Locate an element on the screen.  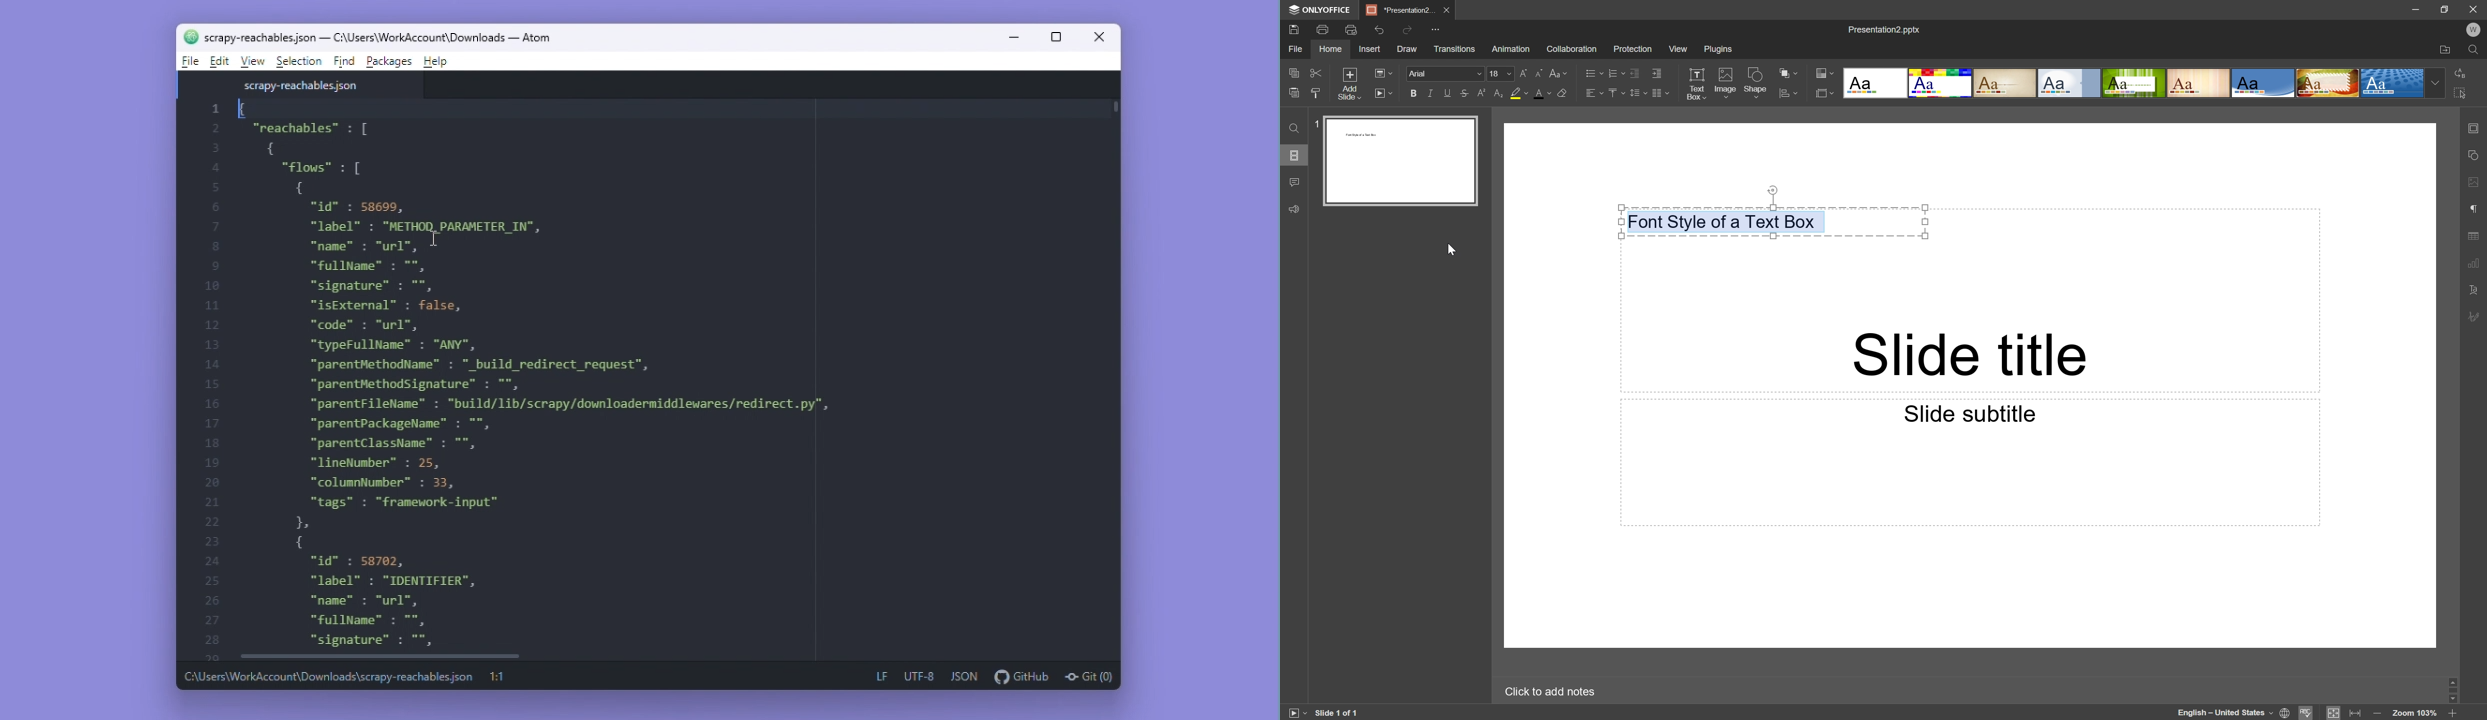
Slide is located at coordinates (1400, 160).